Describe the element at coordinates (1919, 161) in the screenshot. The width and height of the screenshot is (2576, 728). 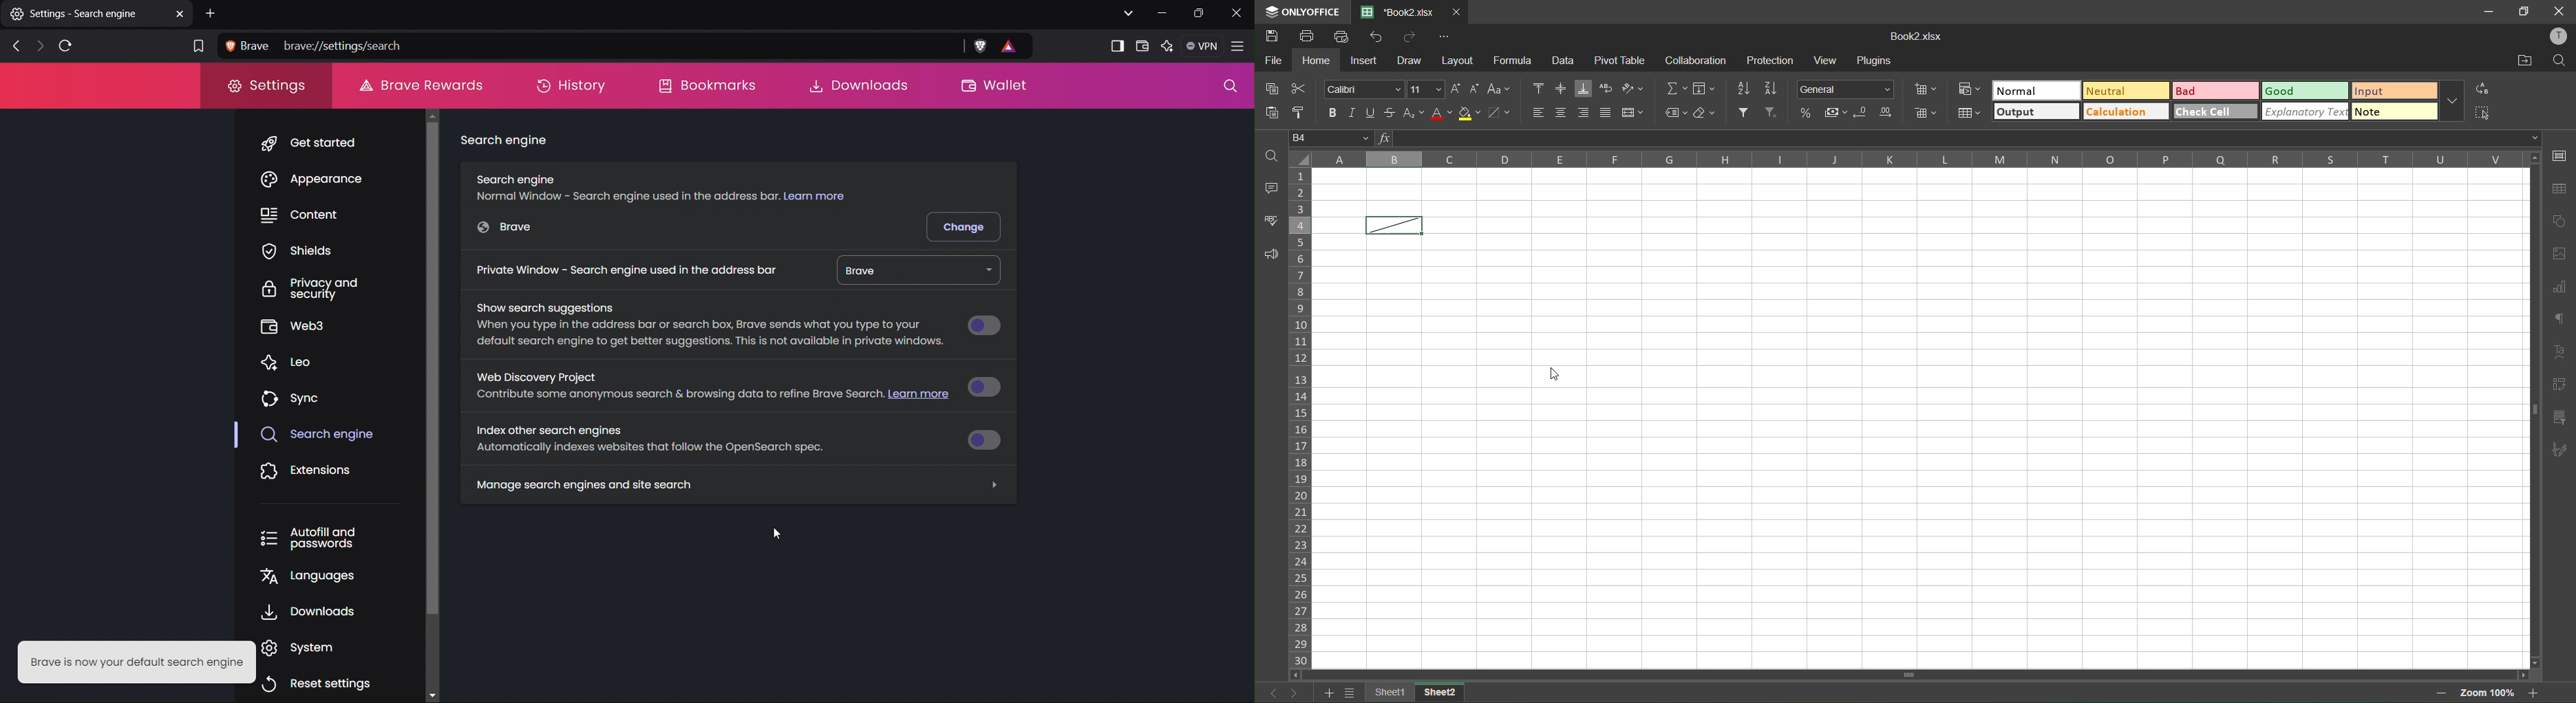
I see `column names in alphabets` at that location.